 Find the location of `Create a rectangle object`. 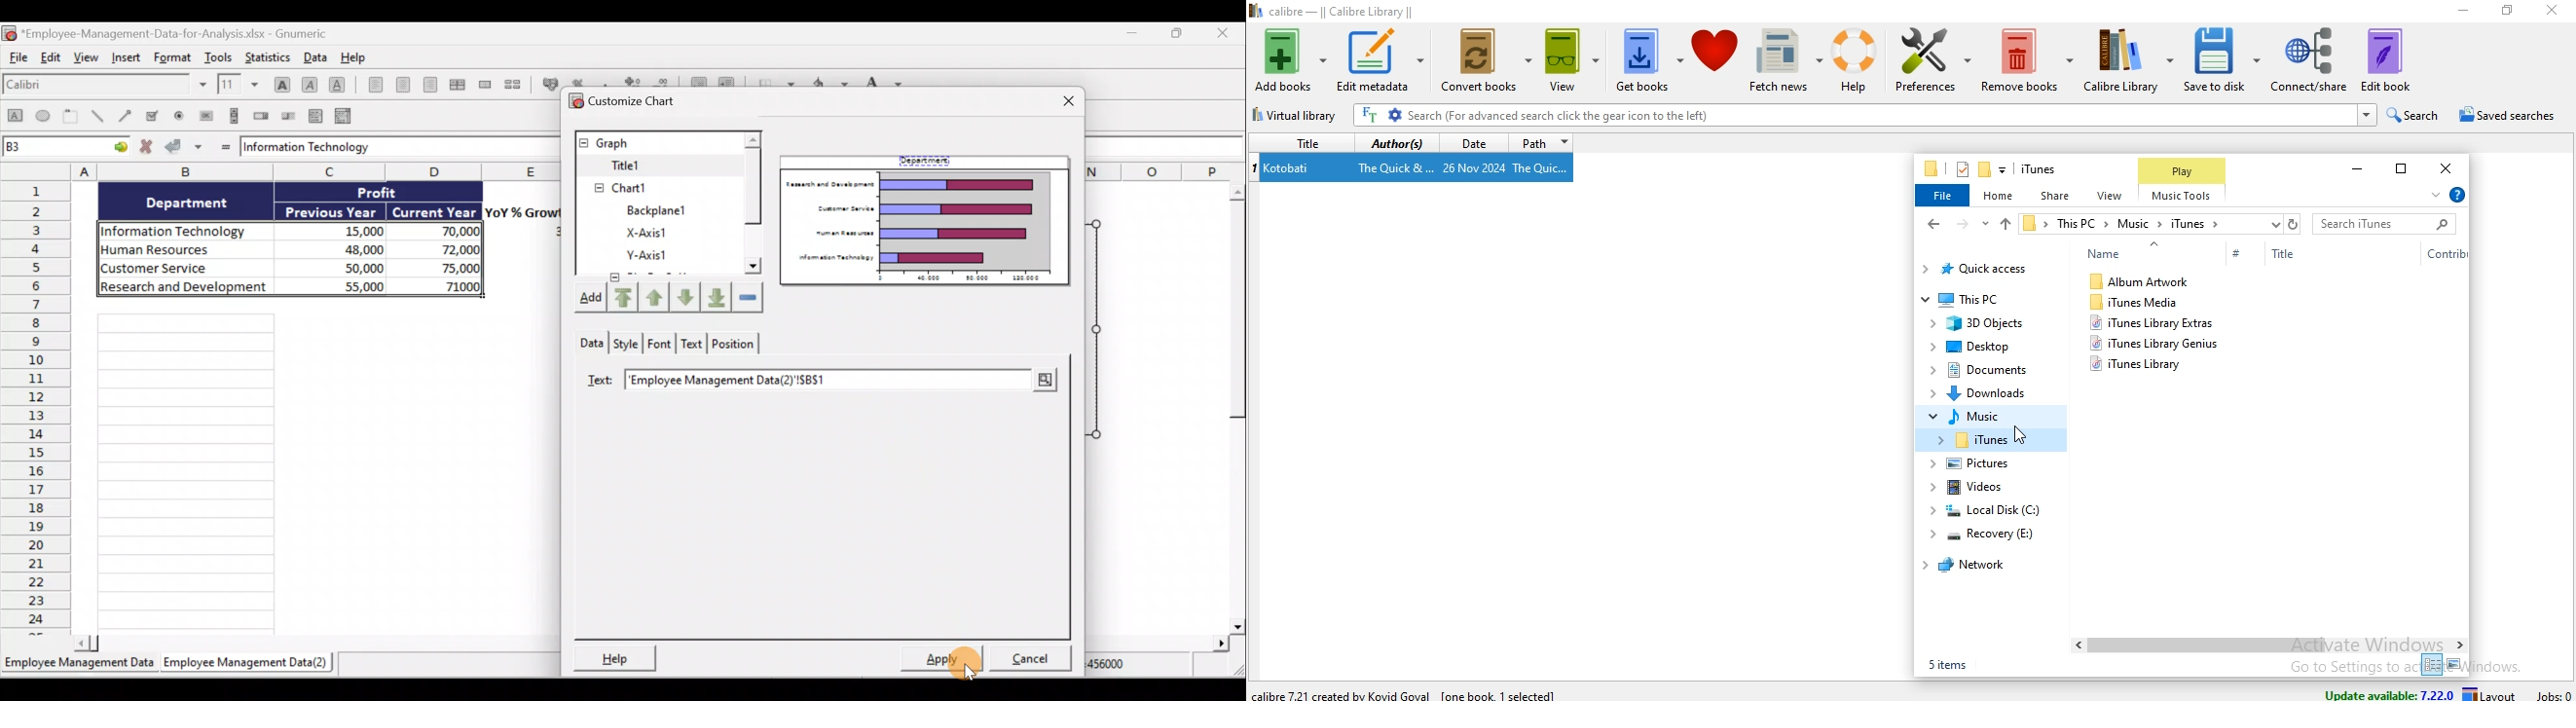

Create a rectangle object is located at coordinates (14, 116).